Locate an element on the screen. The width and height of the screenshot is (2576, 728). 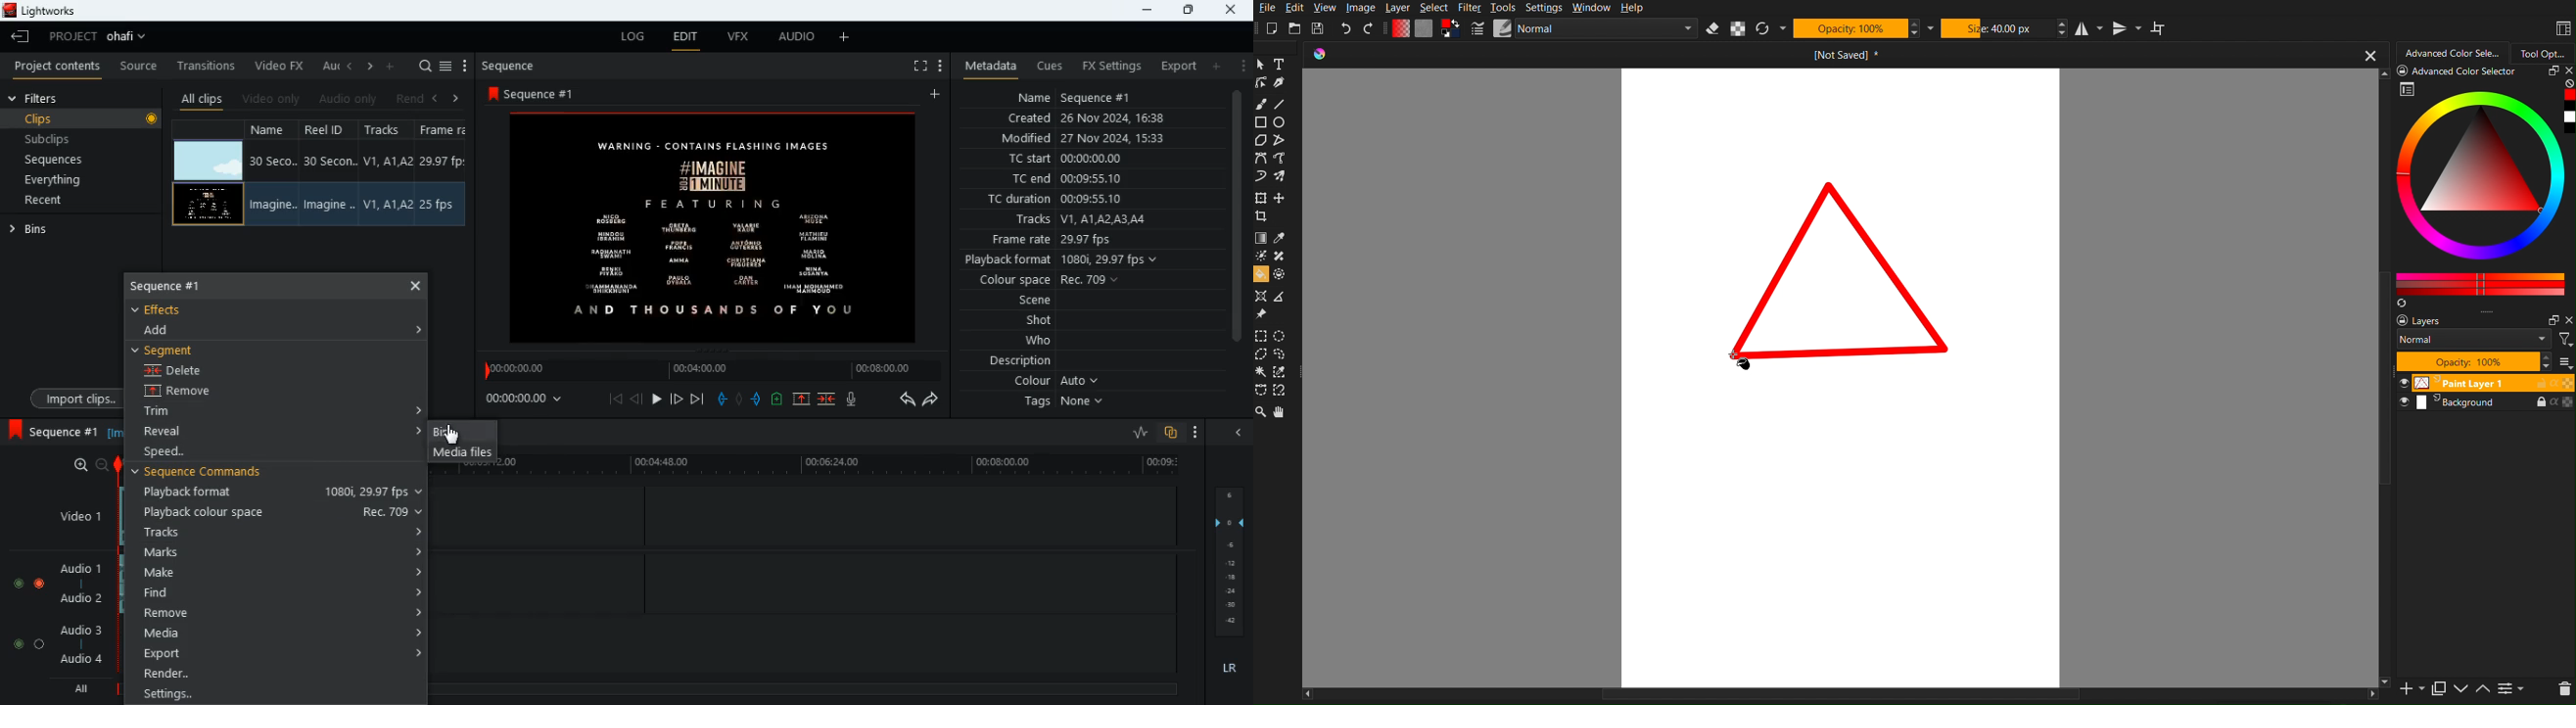
modified is located at coordinates (1083, 138).